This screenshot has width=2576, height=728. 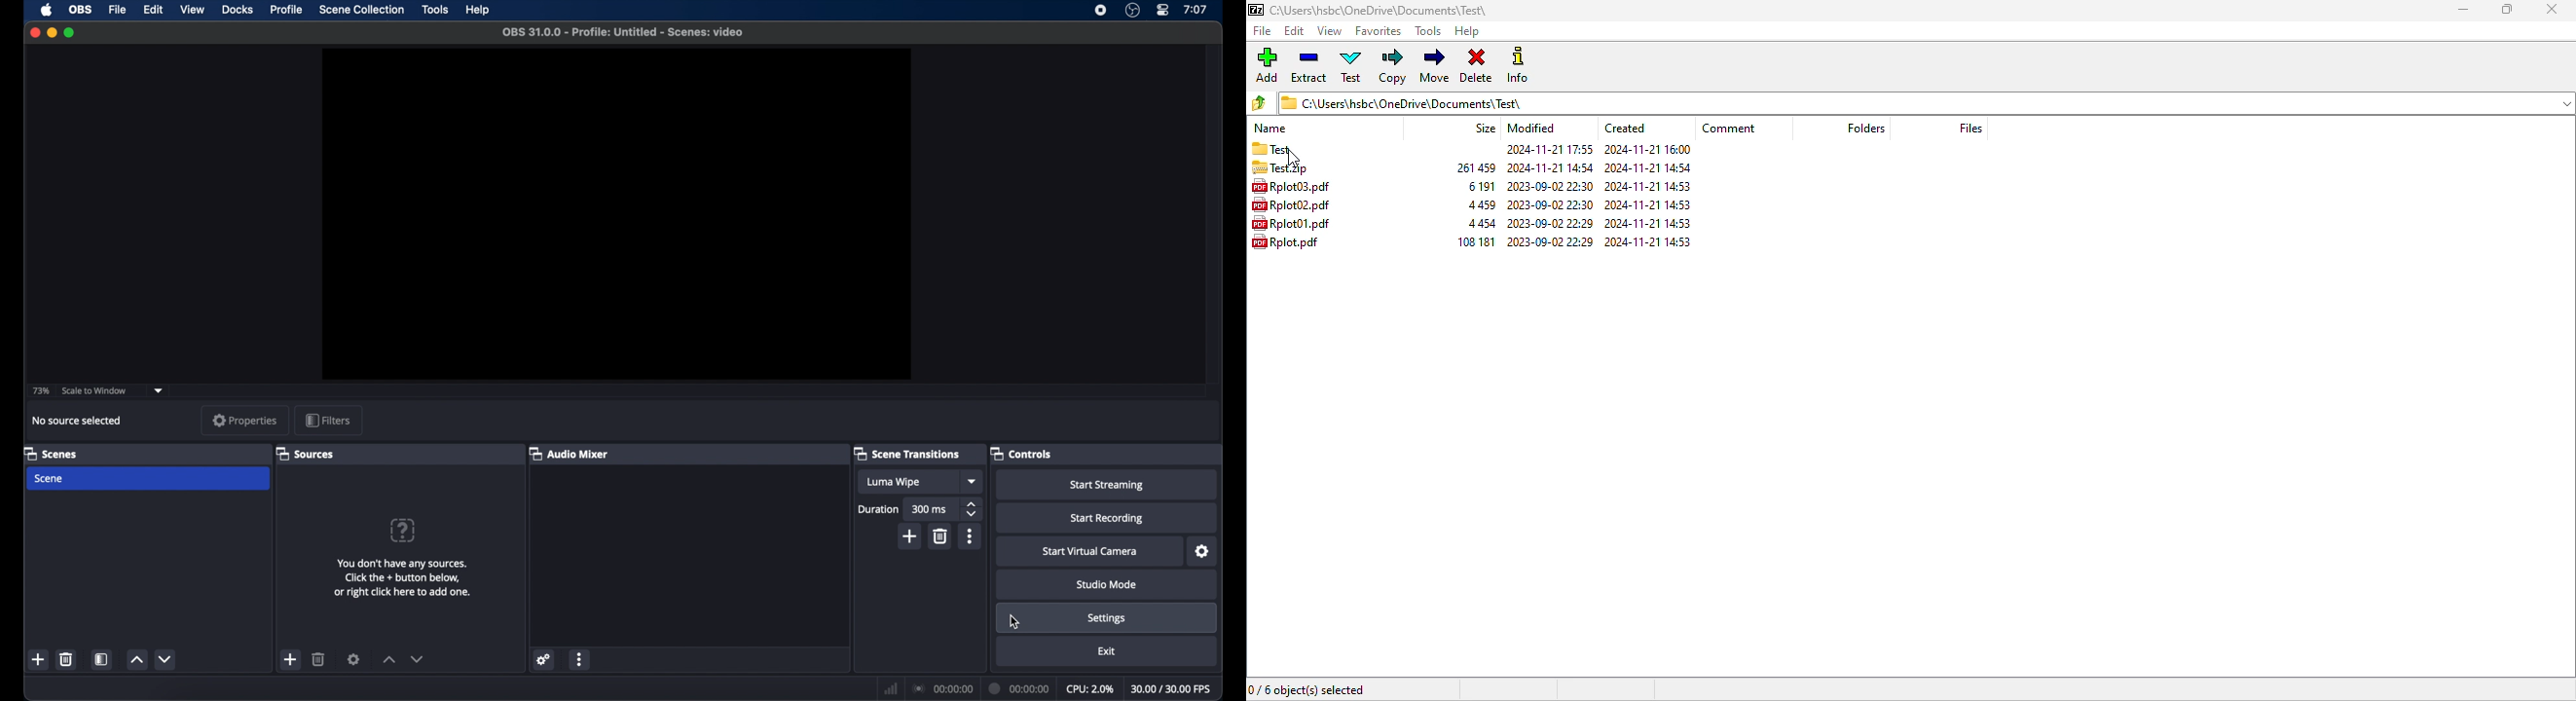 I want to click on 4454, so click(x=1481, y=224).